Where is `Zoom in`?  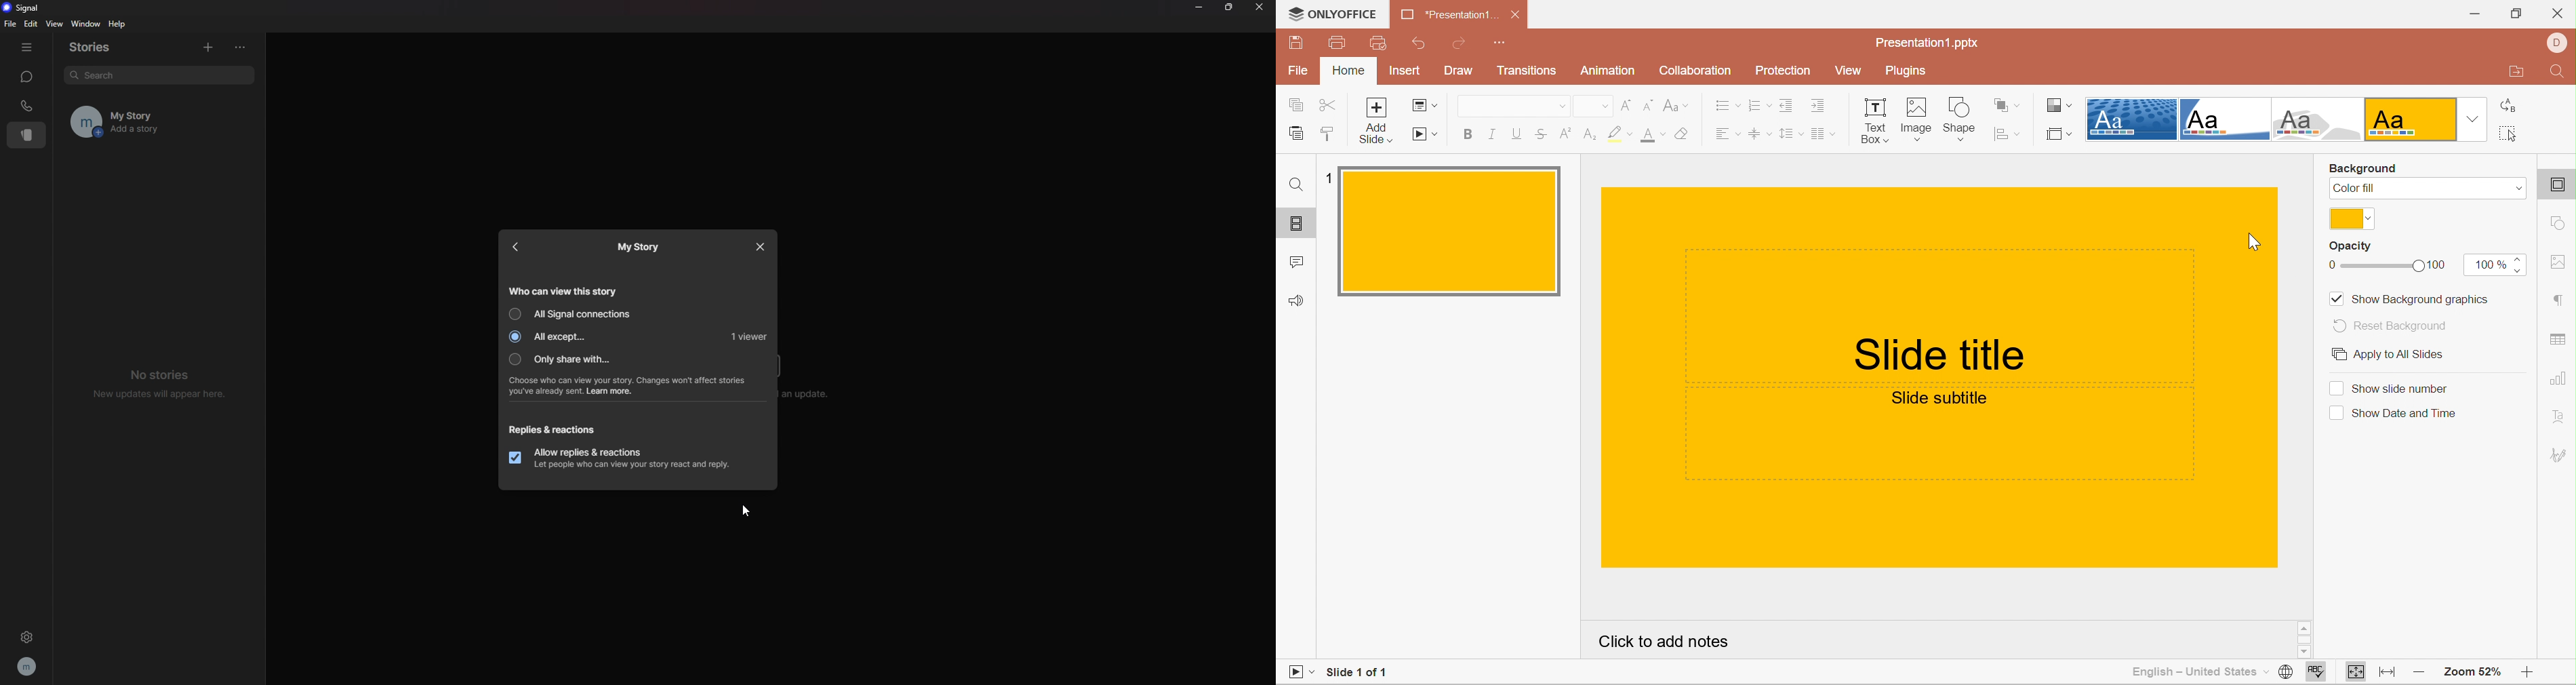 Zoom in is located at coordinates (2526, 675).